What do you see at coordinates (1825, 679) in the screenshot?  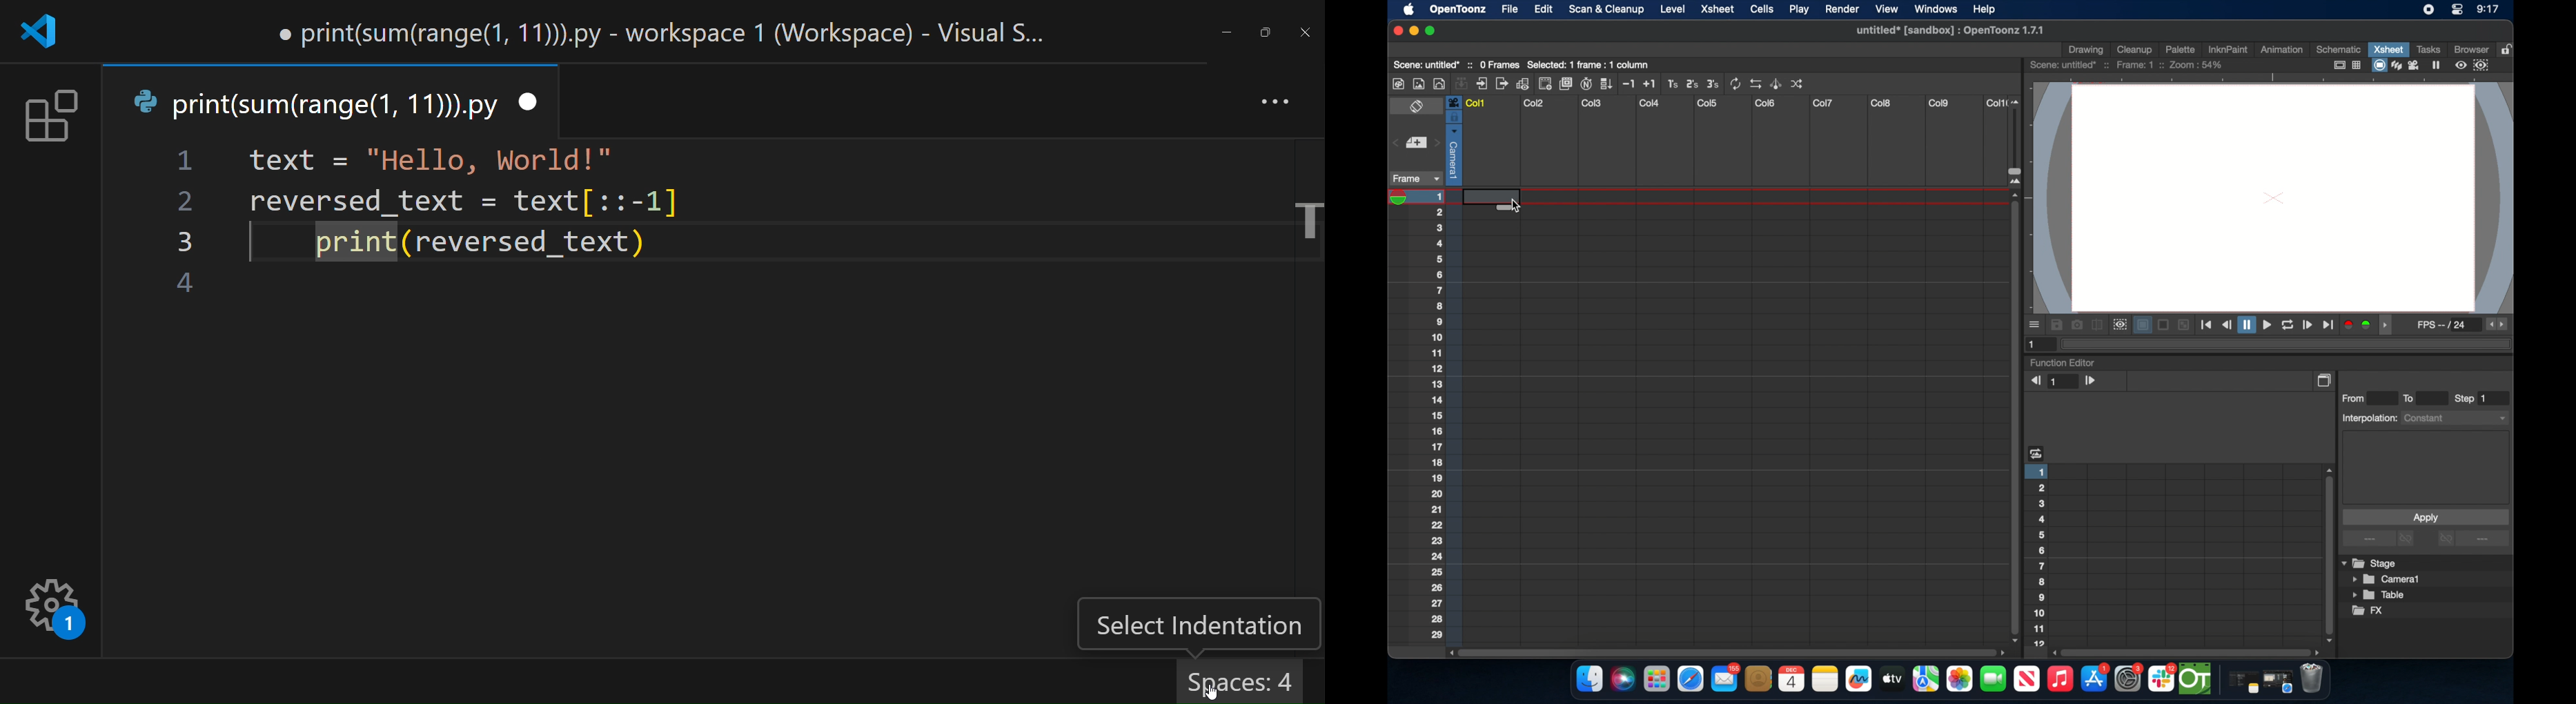 I see `notes` at bounding box center [1825, 679].